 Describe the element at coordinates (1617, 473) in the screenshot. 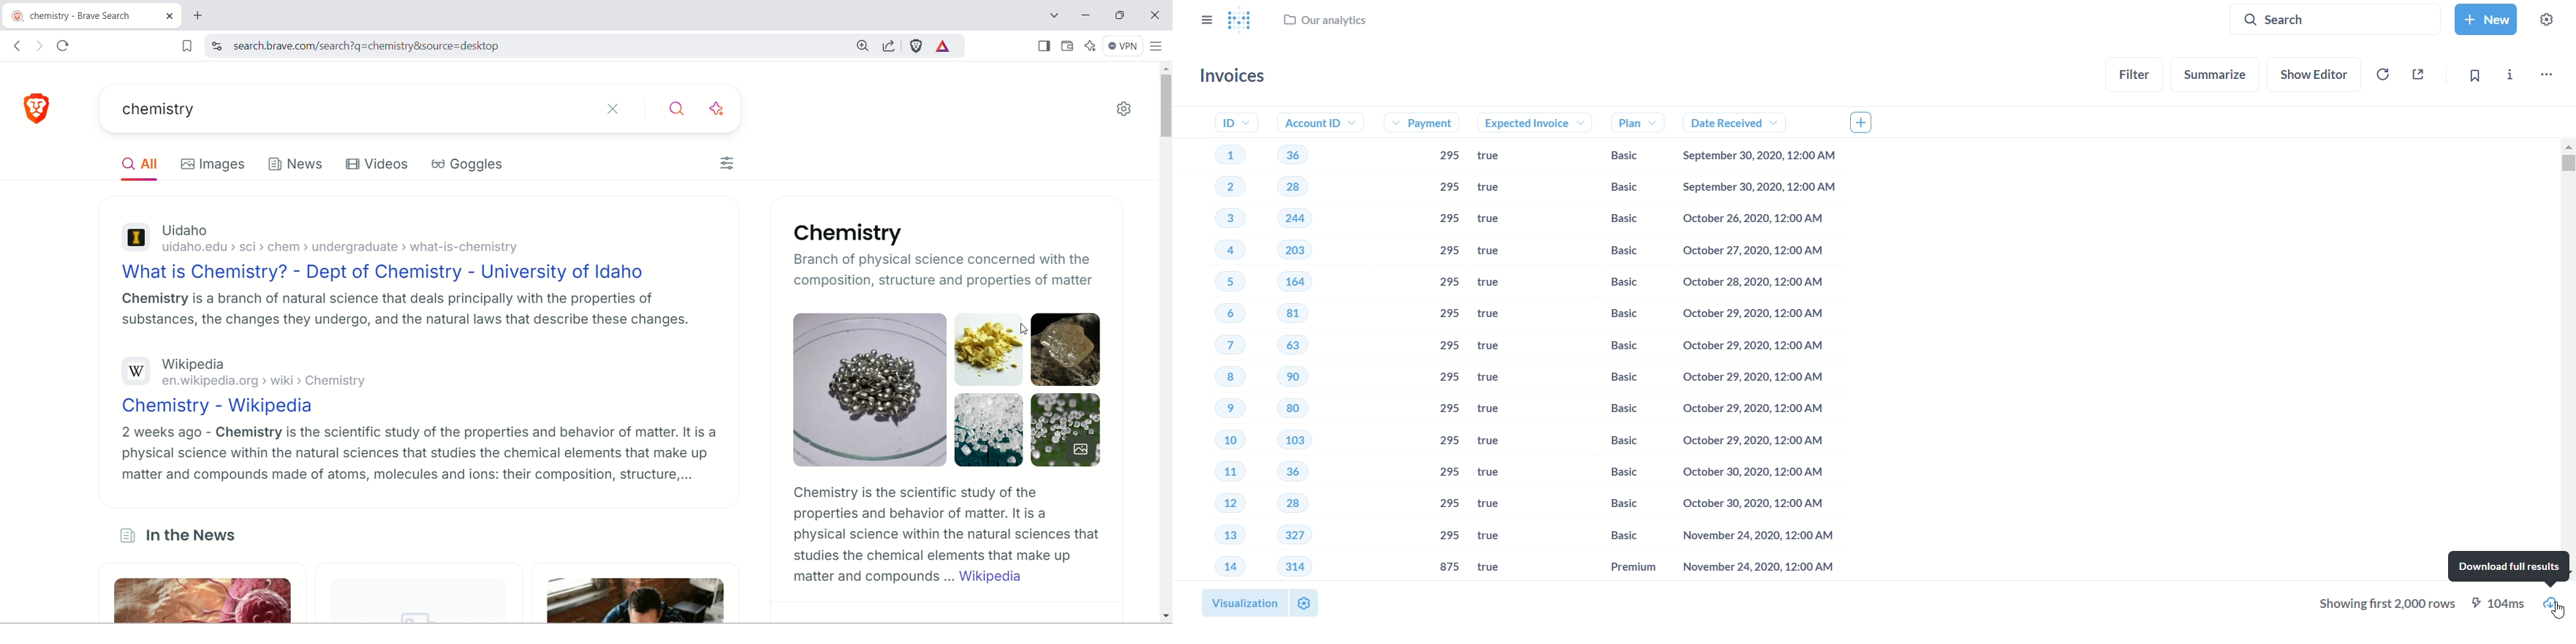

I see `Basic` at that location.